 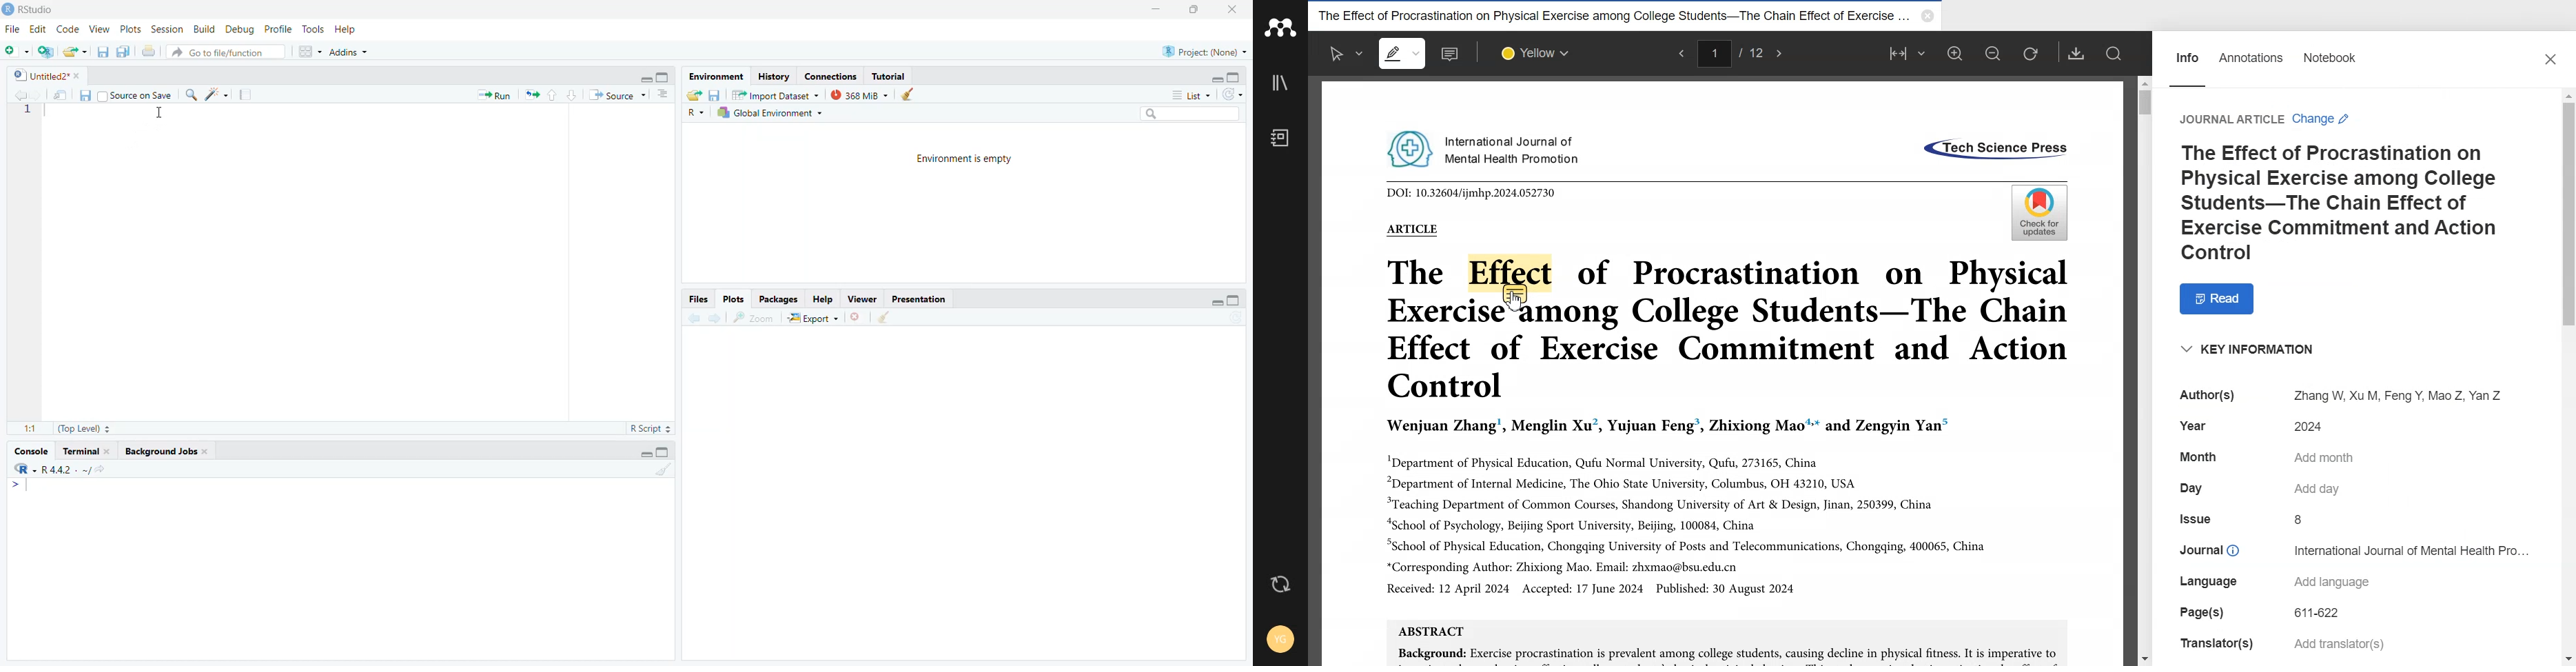 I want to click on notes, so click(x=249, y=95).